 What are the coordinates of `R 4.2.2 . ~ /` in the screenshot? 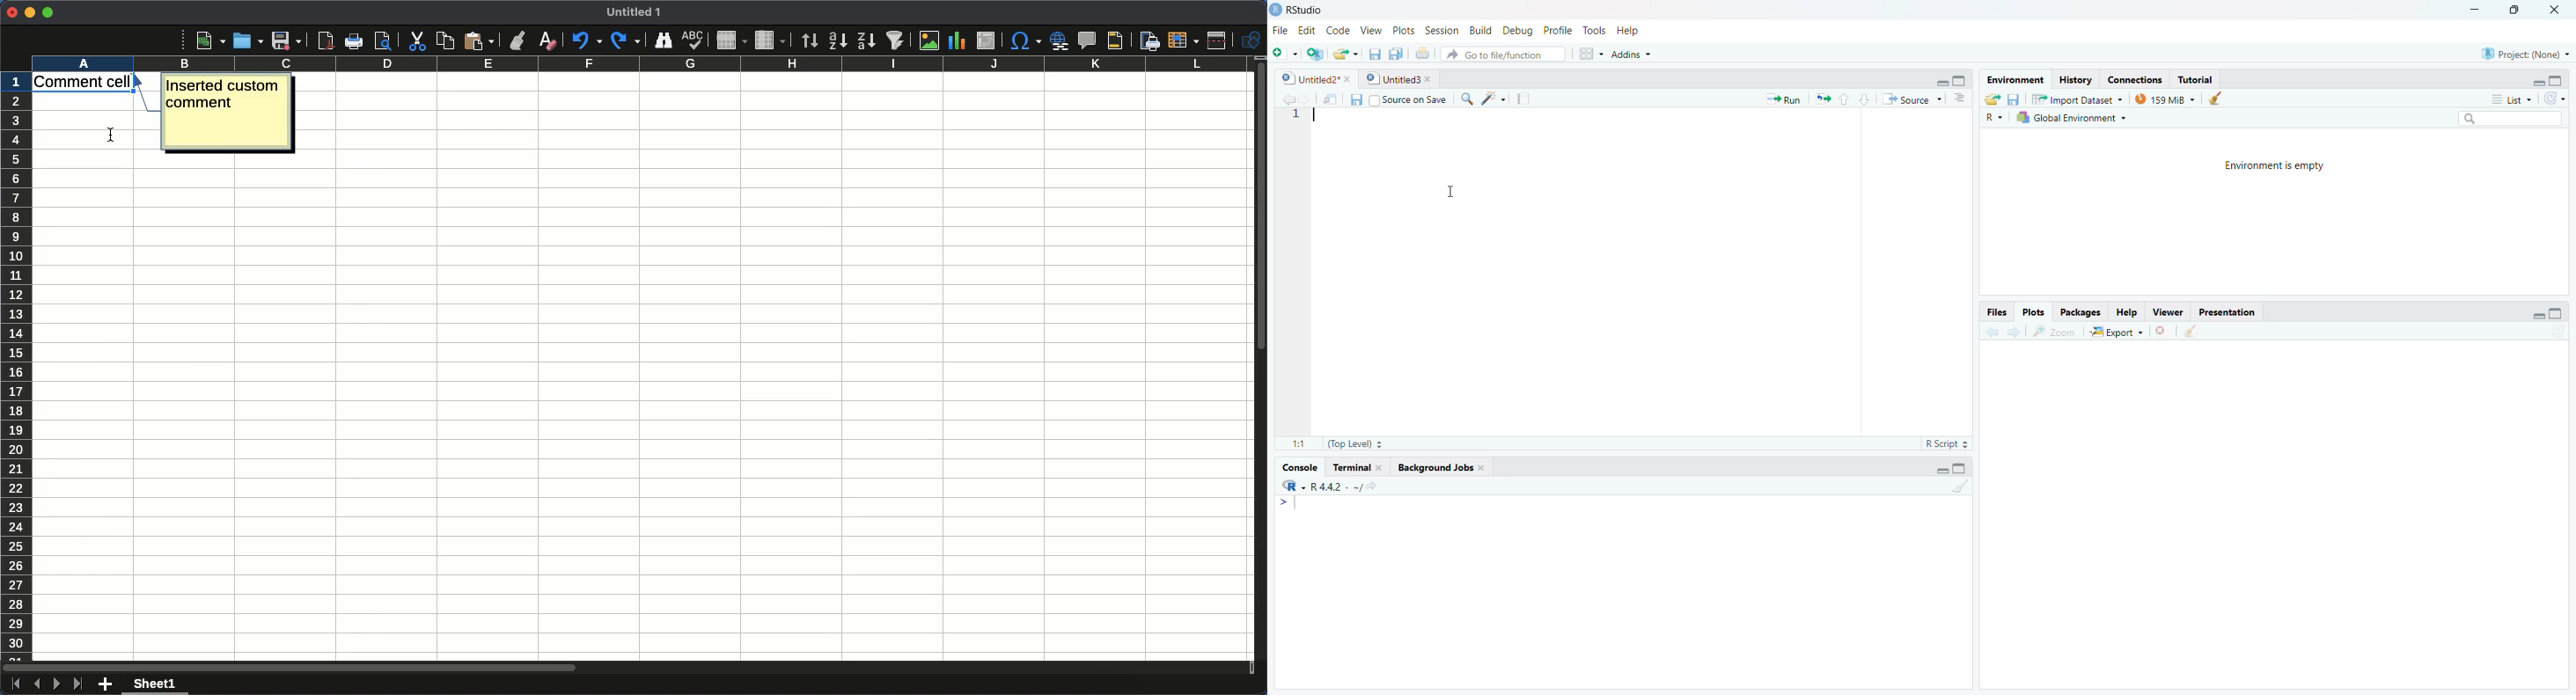 It's located at (1335, 488).